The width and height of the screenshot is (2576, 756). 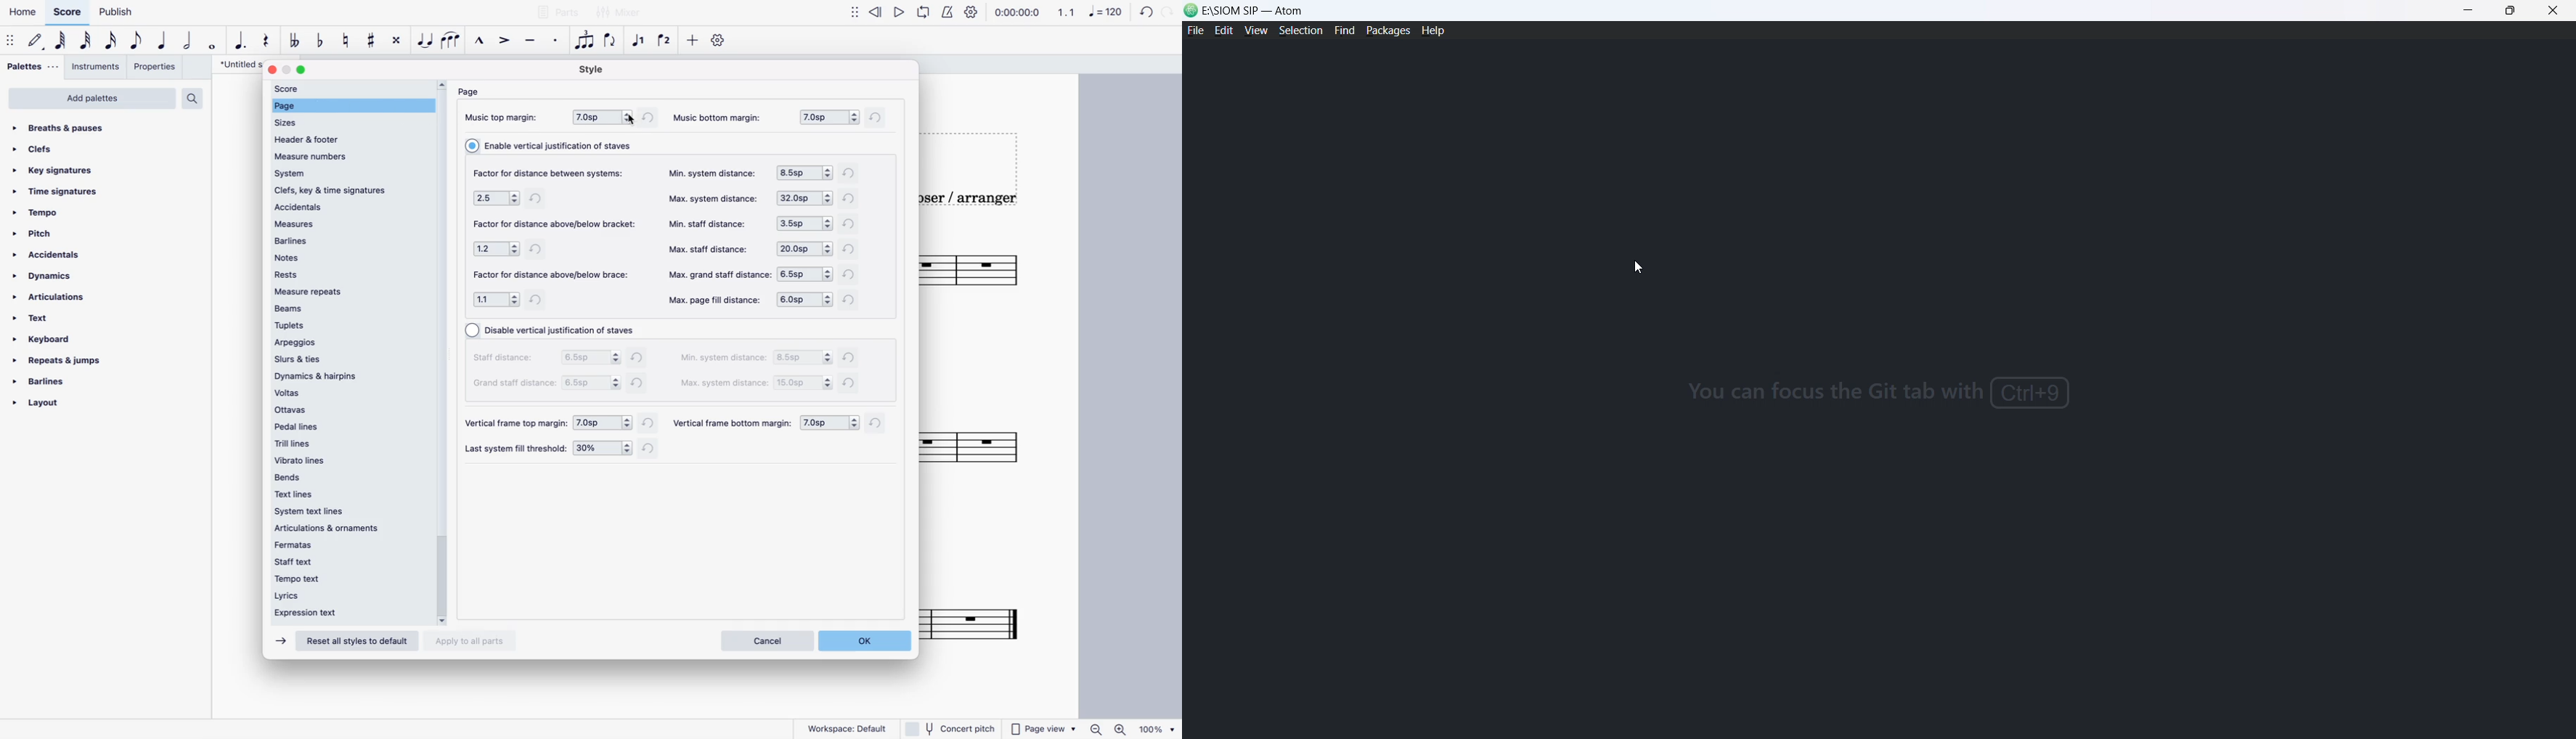 I want to click on vertical justification, so click(x=555, y=331).